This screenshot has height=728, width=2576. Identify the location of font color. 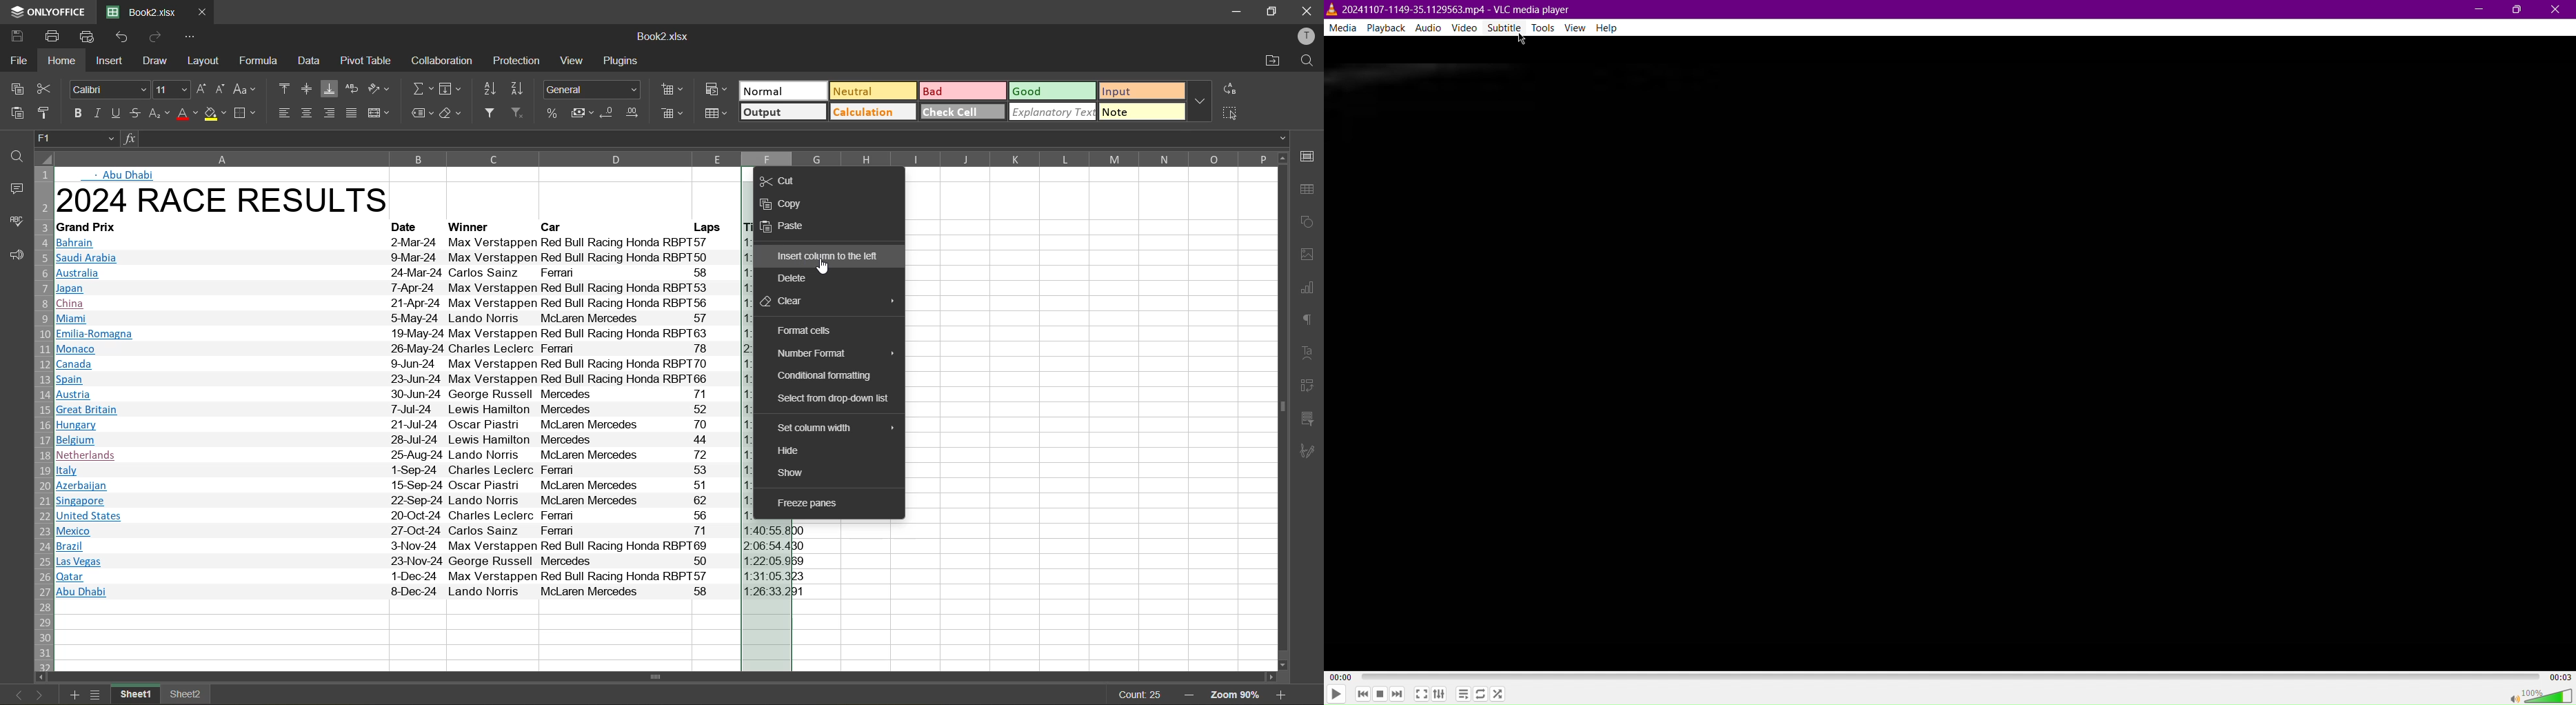
(187, 113).